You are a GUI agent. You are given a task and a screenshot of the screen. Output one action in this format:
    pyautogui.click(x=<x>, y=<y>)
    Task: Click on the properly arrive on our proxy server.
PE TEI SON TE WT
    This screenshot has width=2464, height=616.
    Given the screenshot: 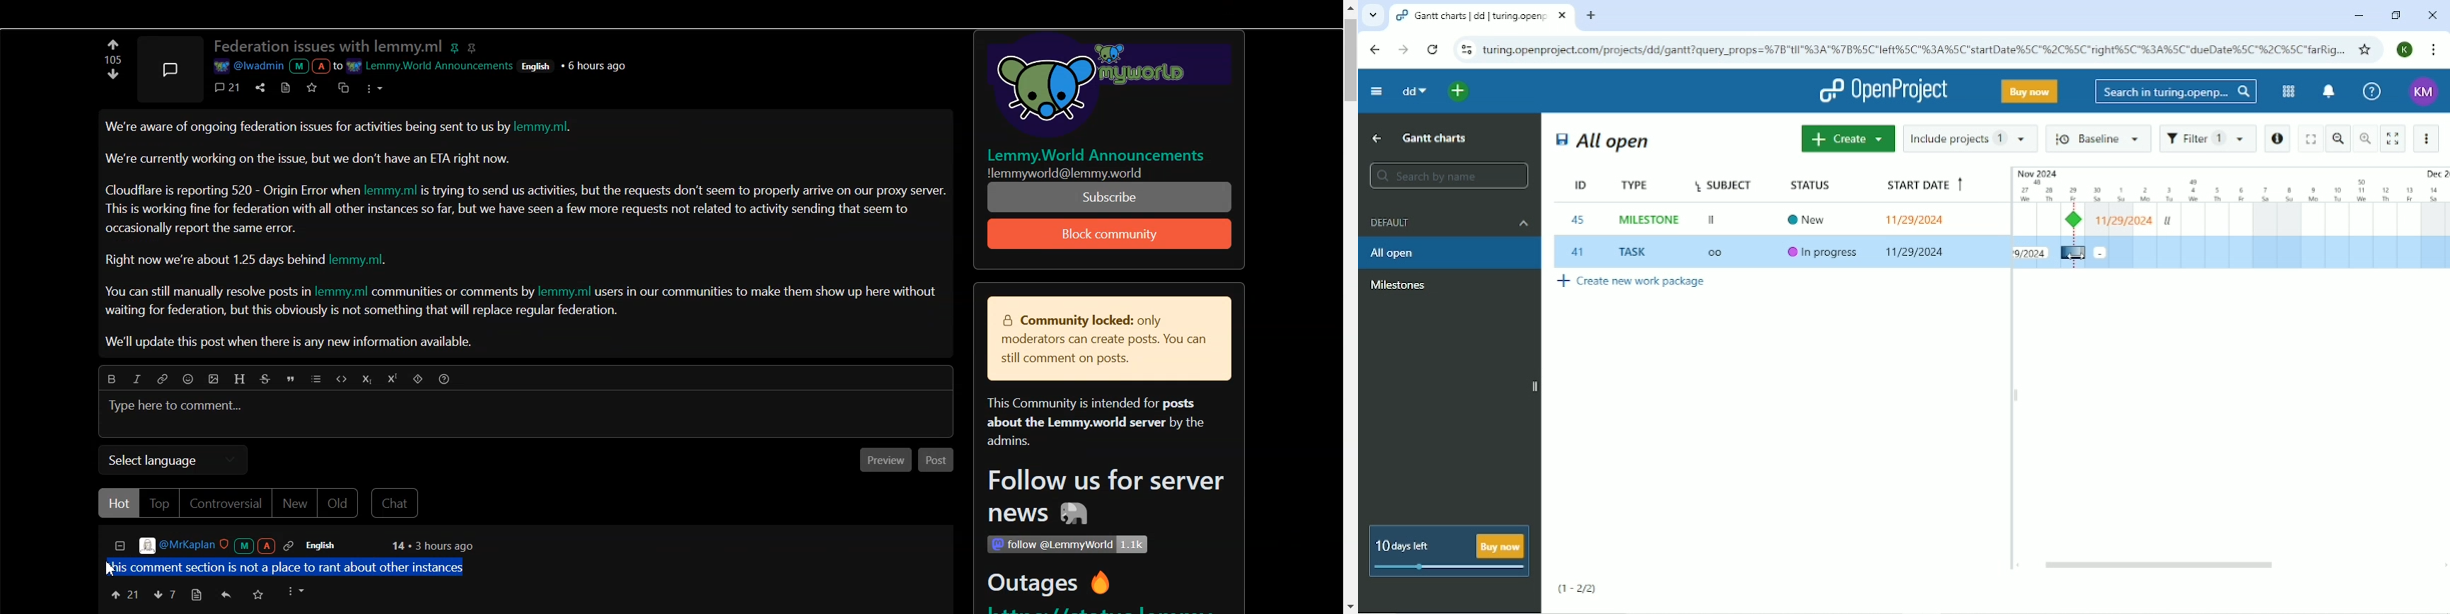 What is the action you would take?
    pyautogui.click(x=1111, y=197)
    